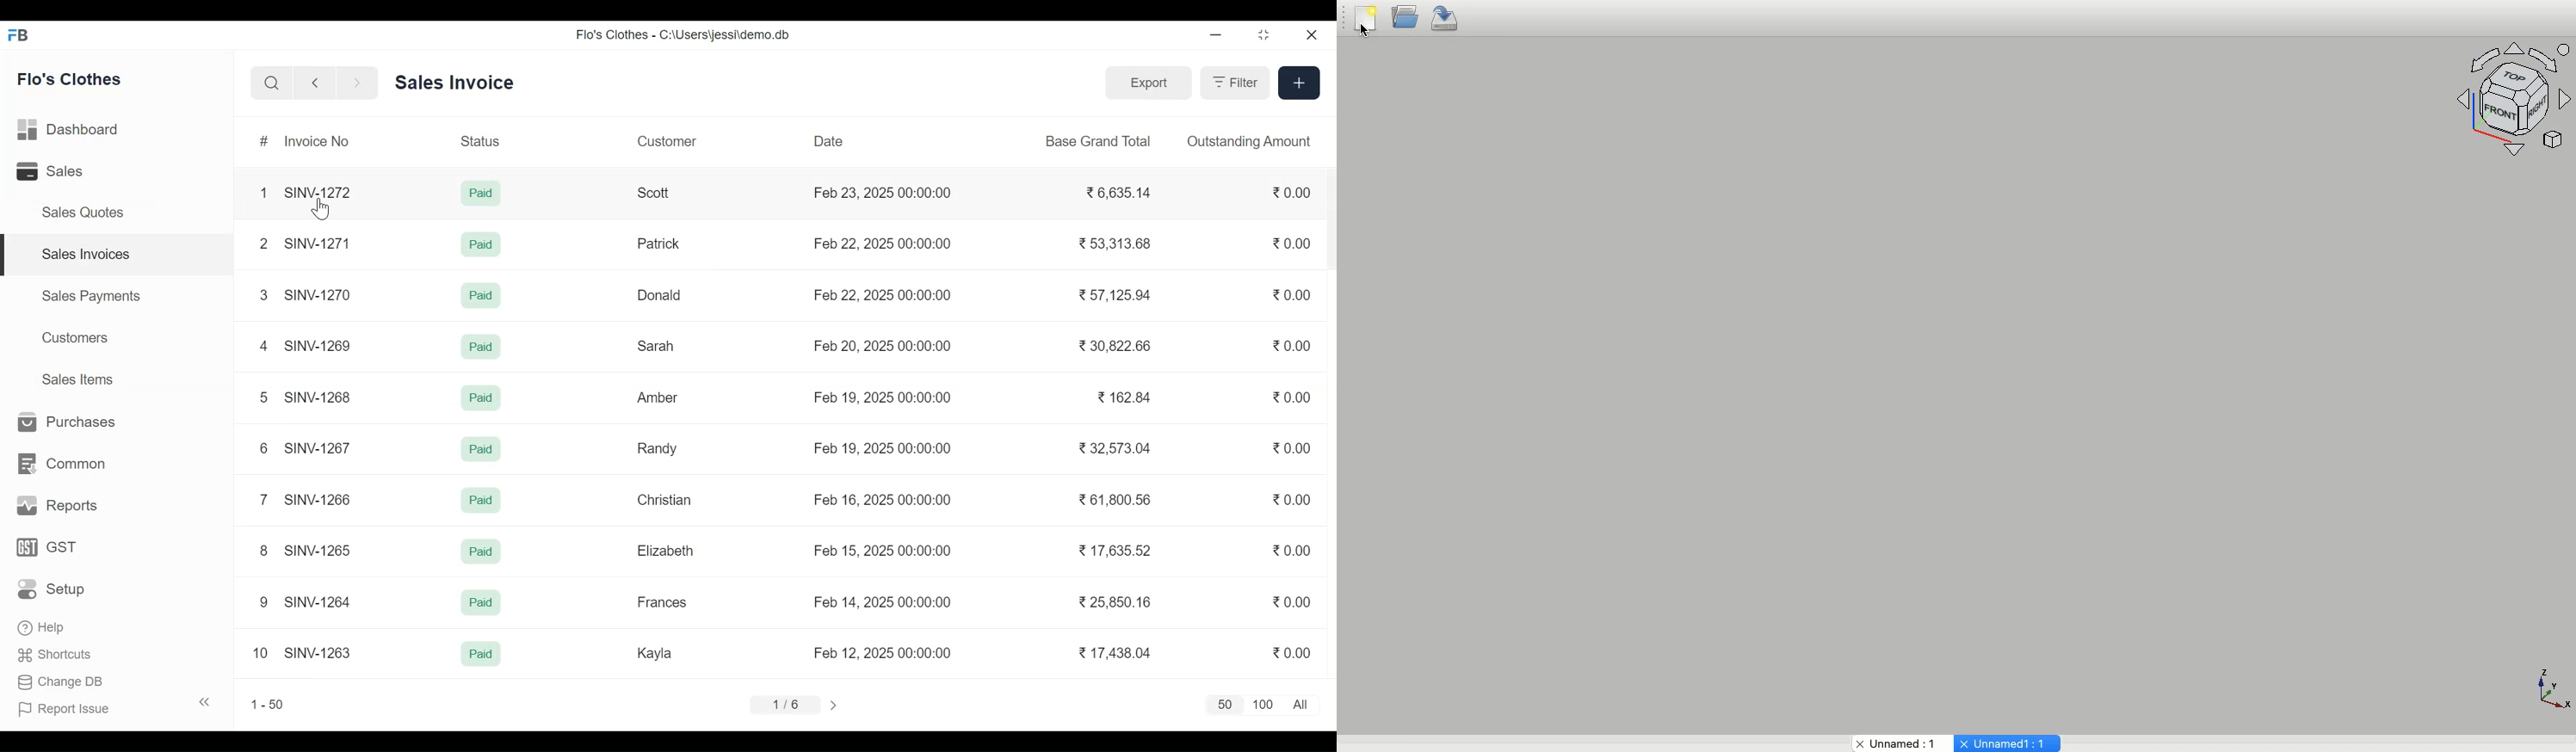 The image size is (2576, 756). Describe the element at coordinates (88, 212) in the screenshot. I see `Sales Quotes` at that location.